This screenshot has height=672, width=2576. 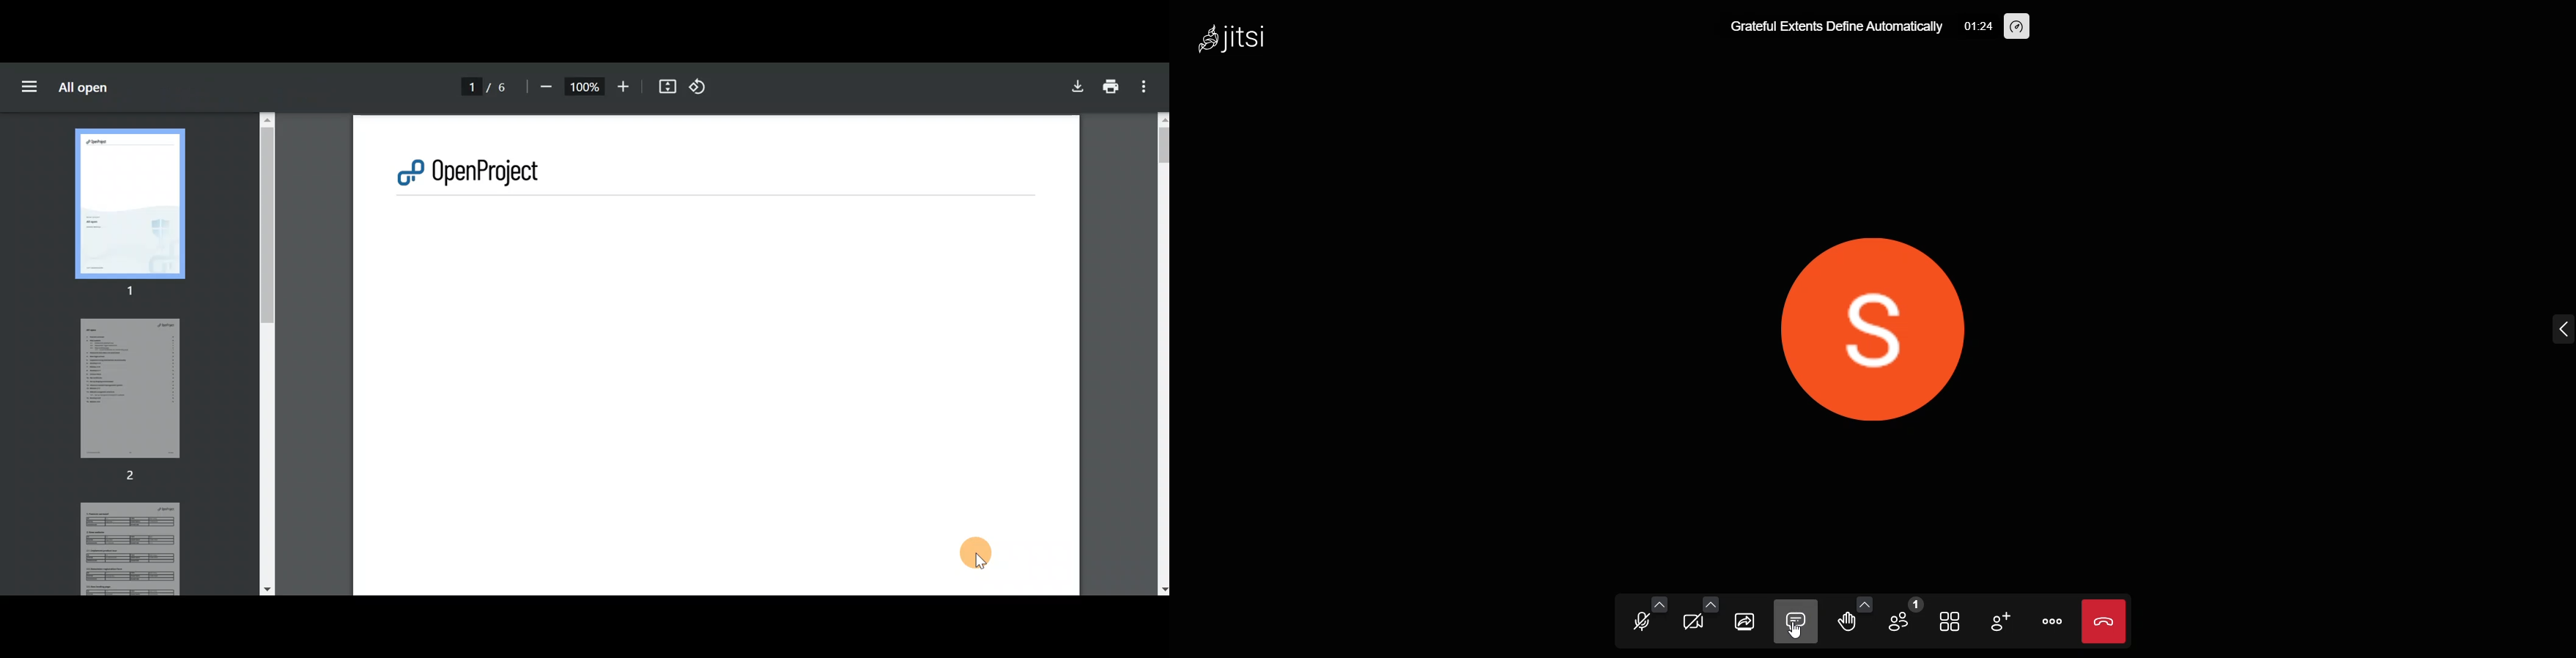 What do you see at coordinates (2104, 621) in the screenshot?
I see `leave the meeting` at bounding box center [2104, 621].